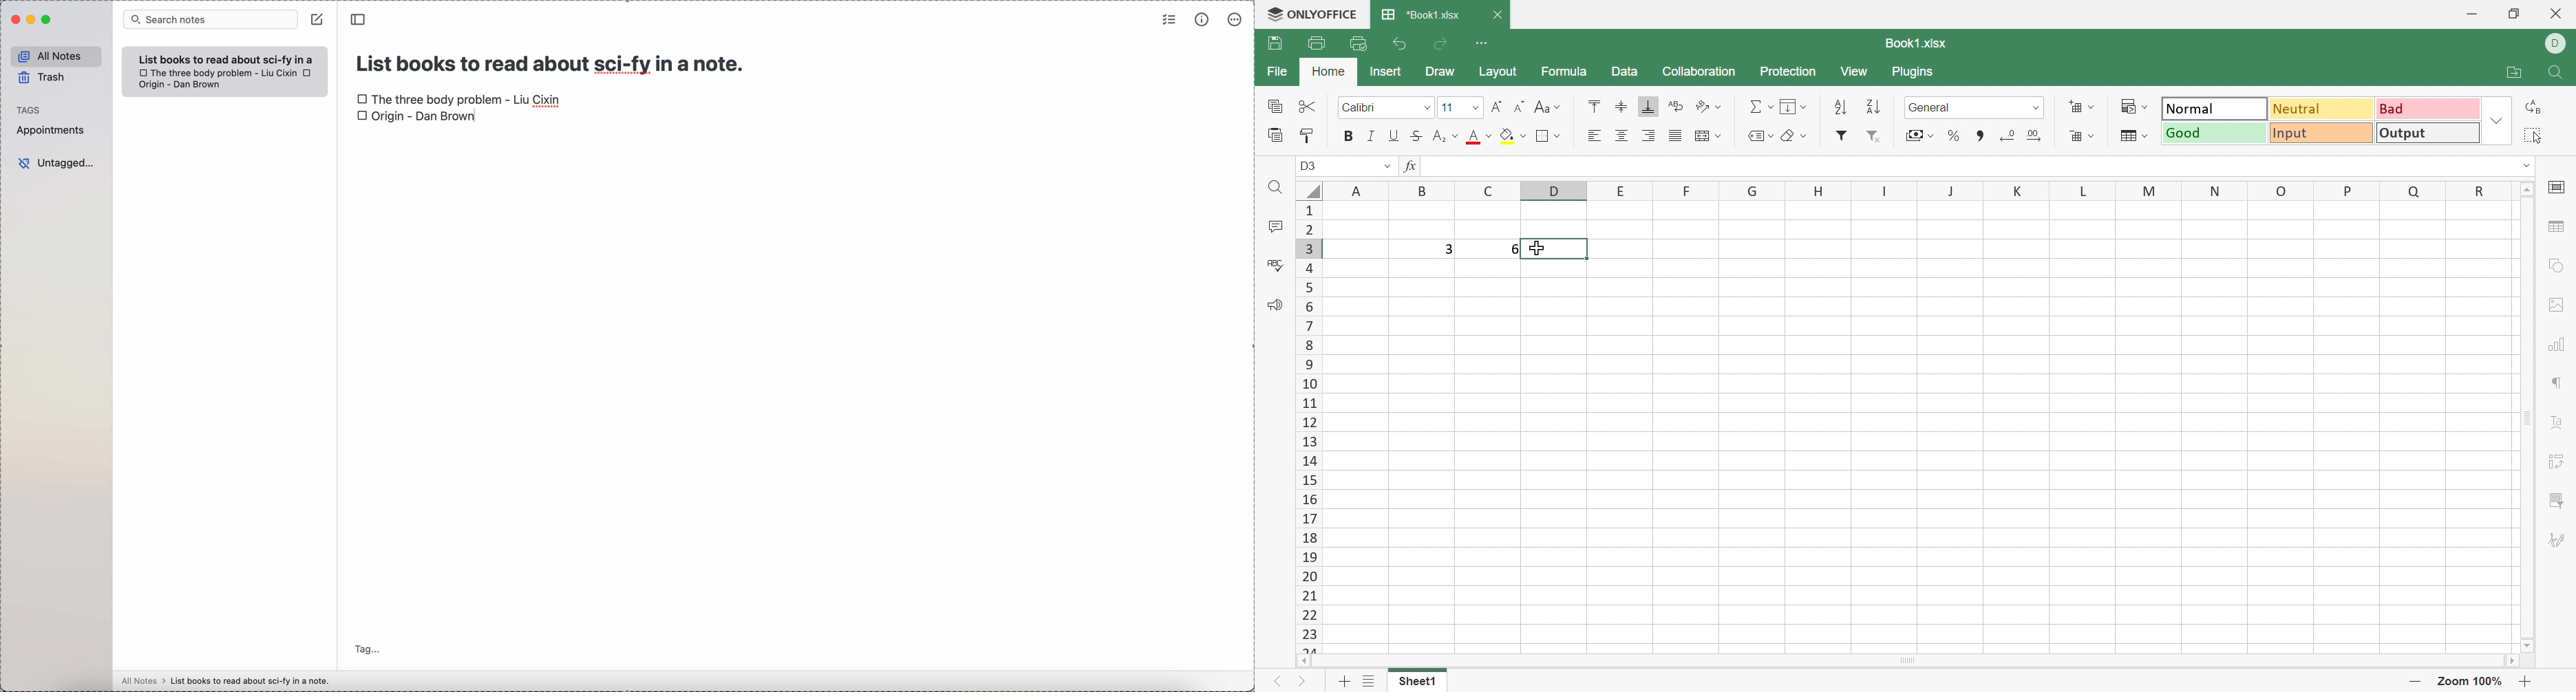 The height and width of the screenshot is (700, 2576). I want to click on Image settings, so click(2559, 305).